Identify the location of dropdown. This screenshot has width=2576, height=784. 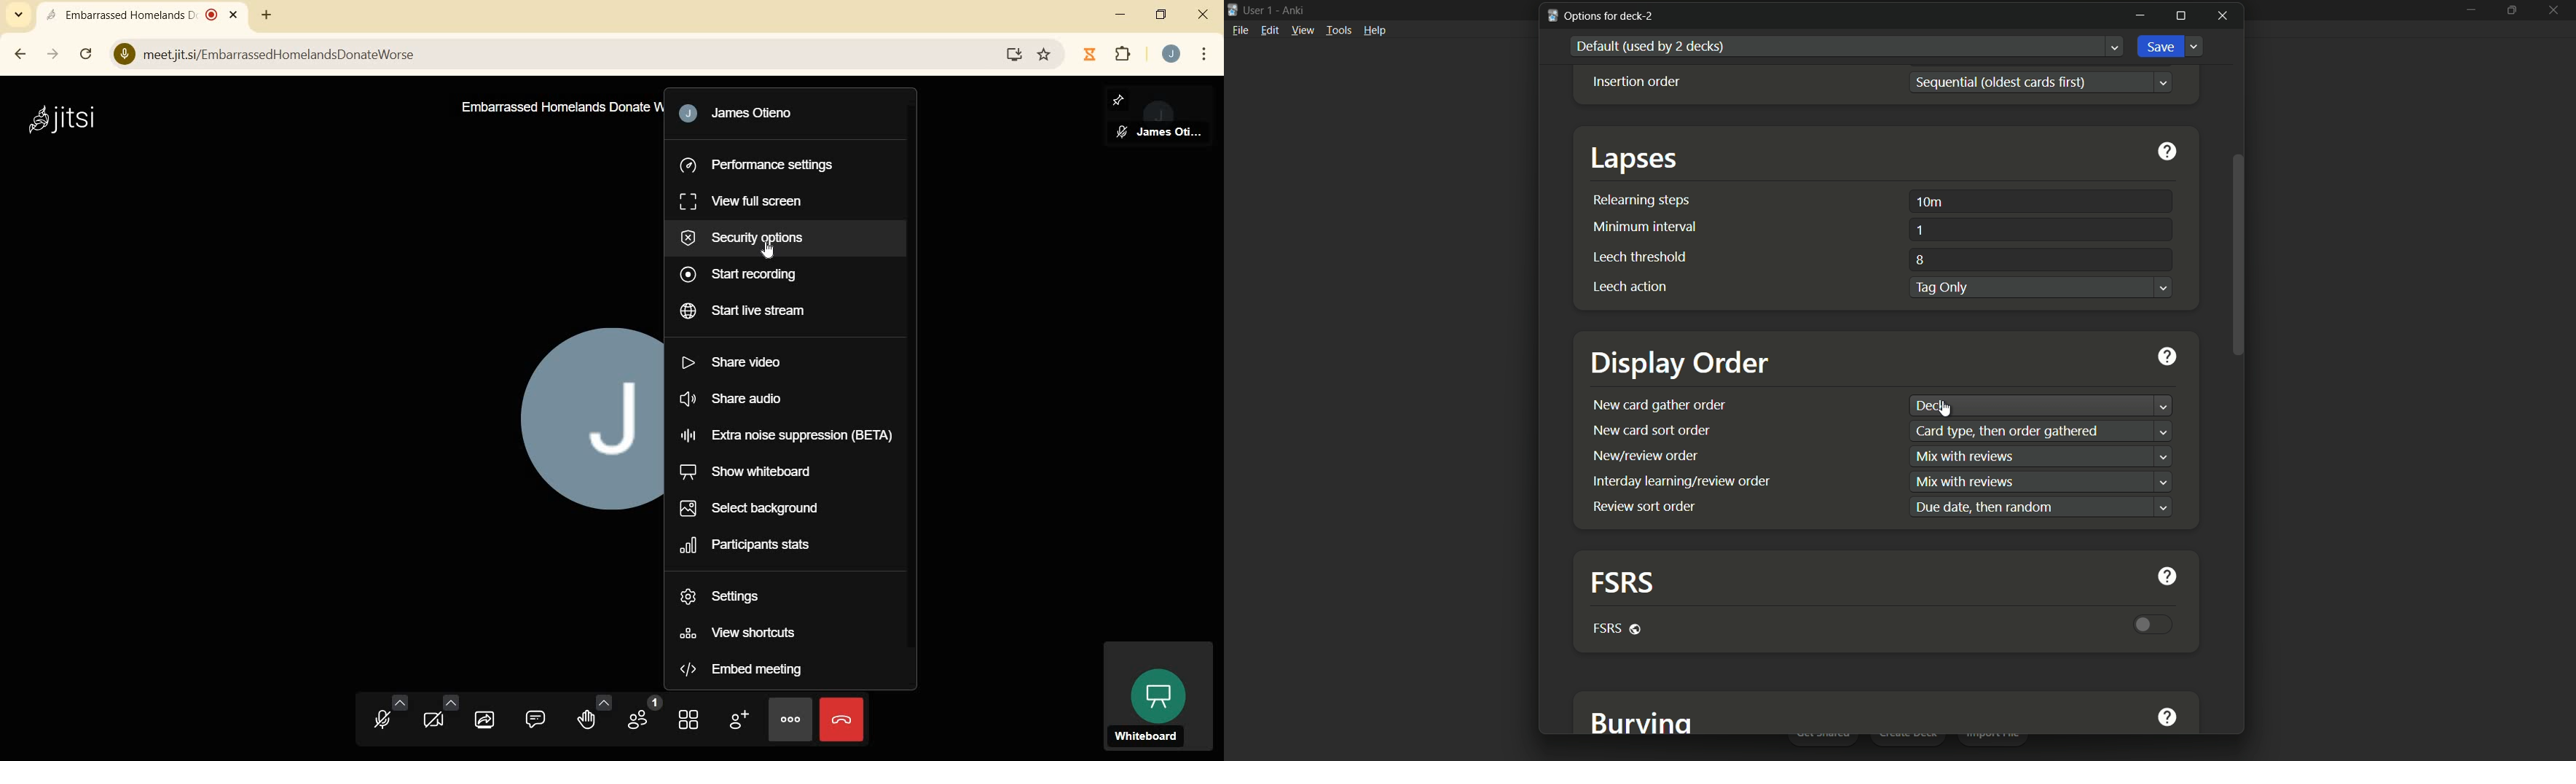
(2163, 433).